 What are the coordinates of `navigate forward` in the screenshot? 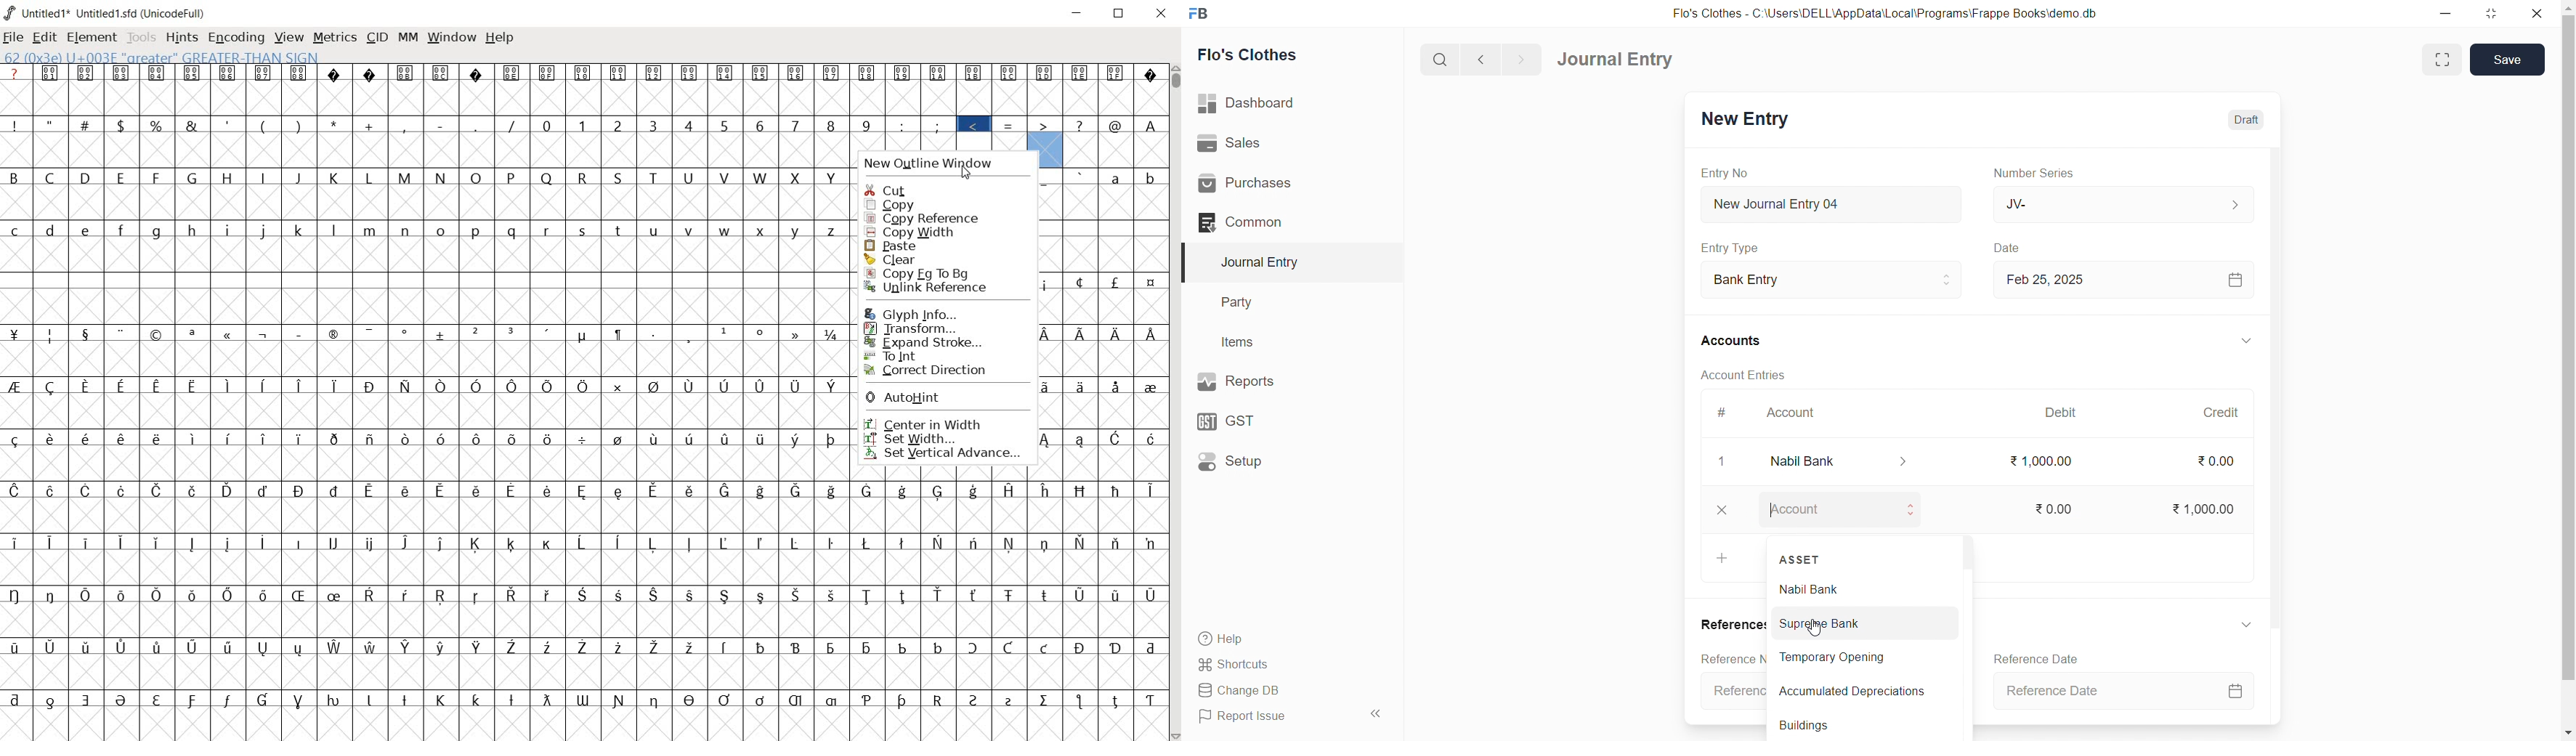 It's located at (1520, 58).